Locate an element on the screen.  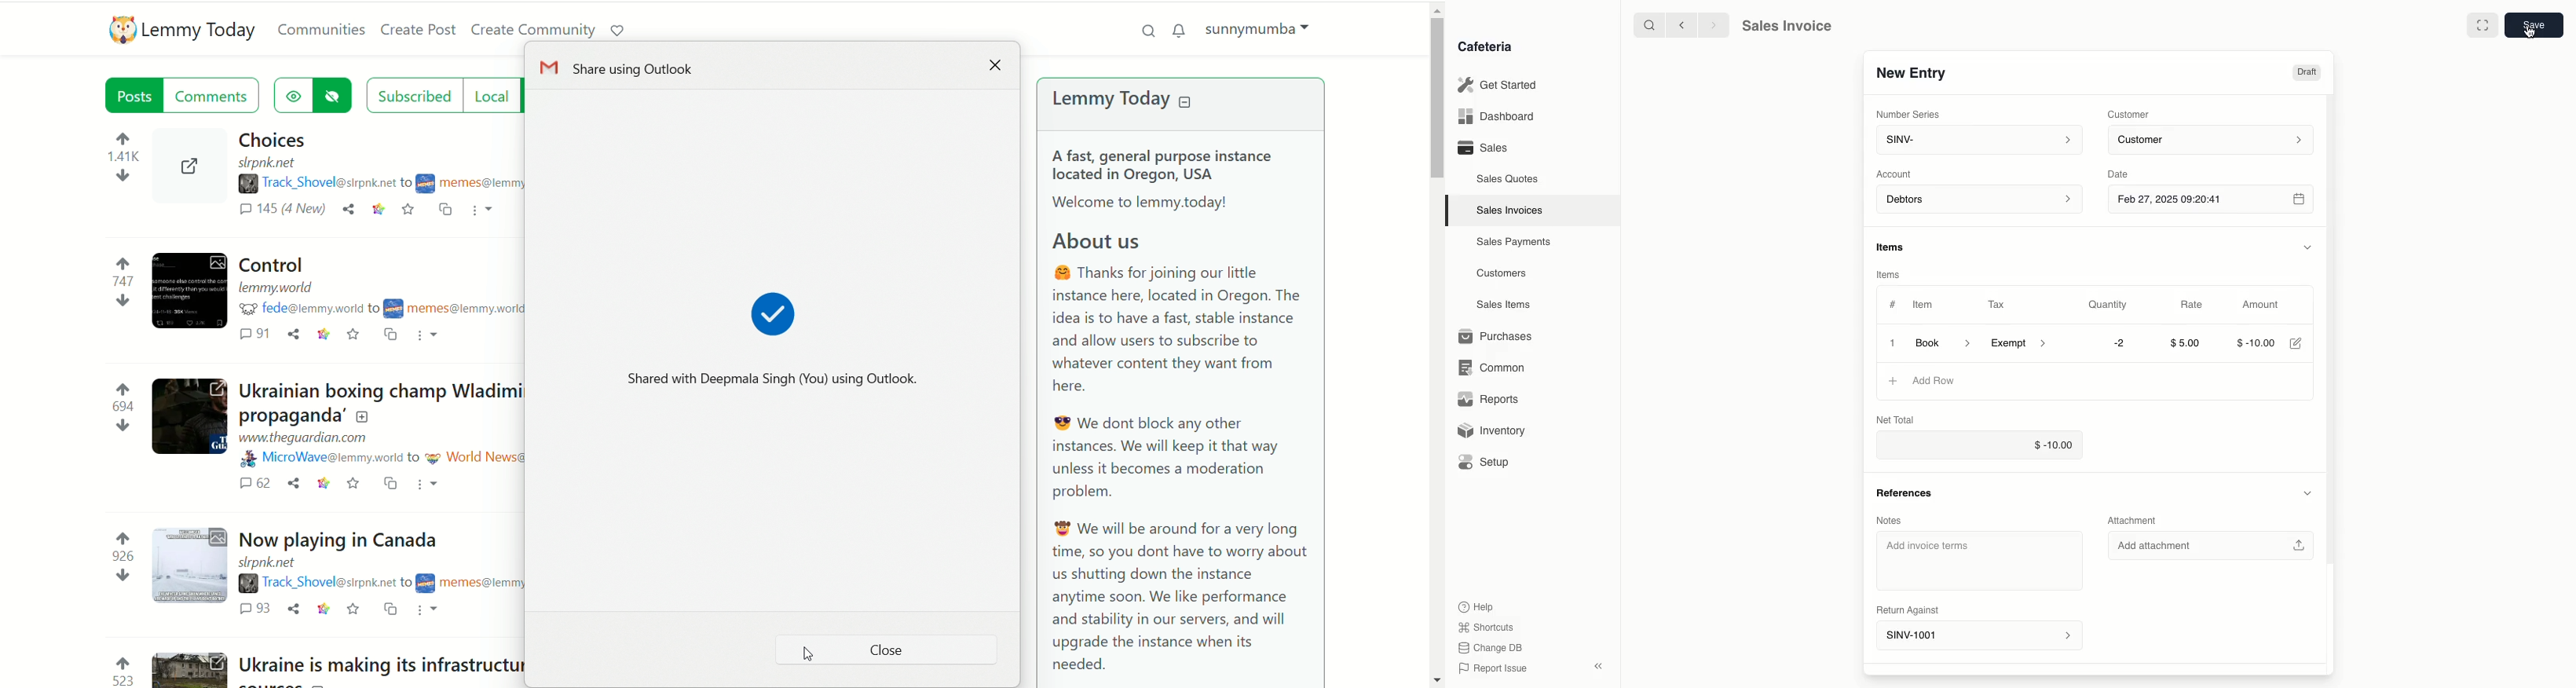
Reports is located at coordinates (1488, 397).